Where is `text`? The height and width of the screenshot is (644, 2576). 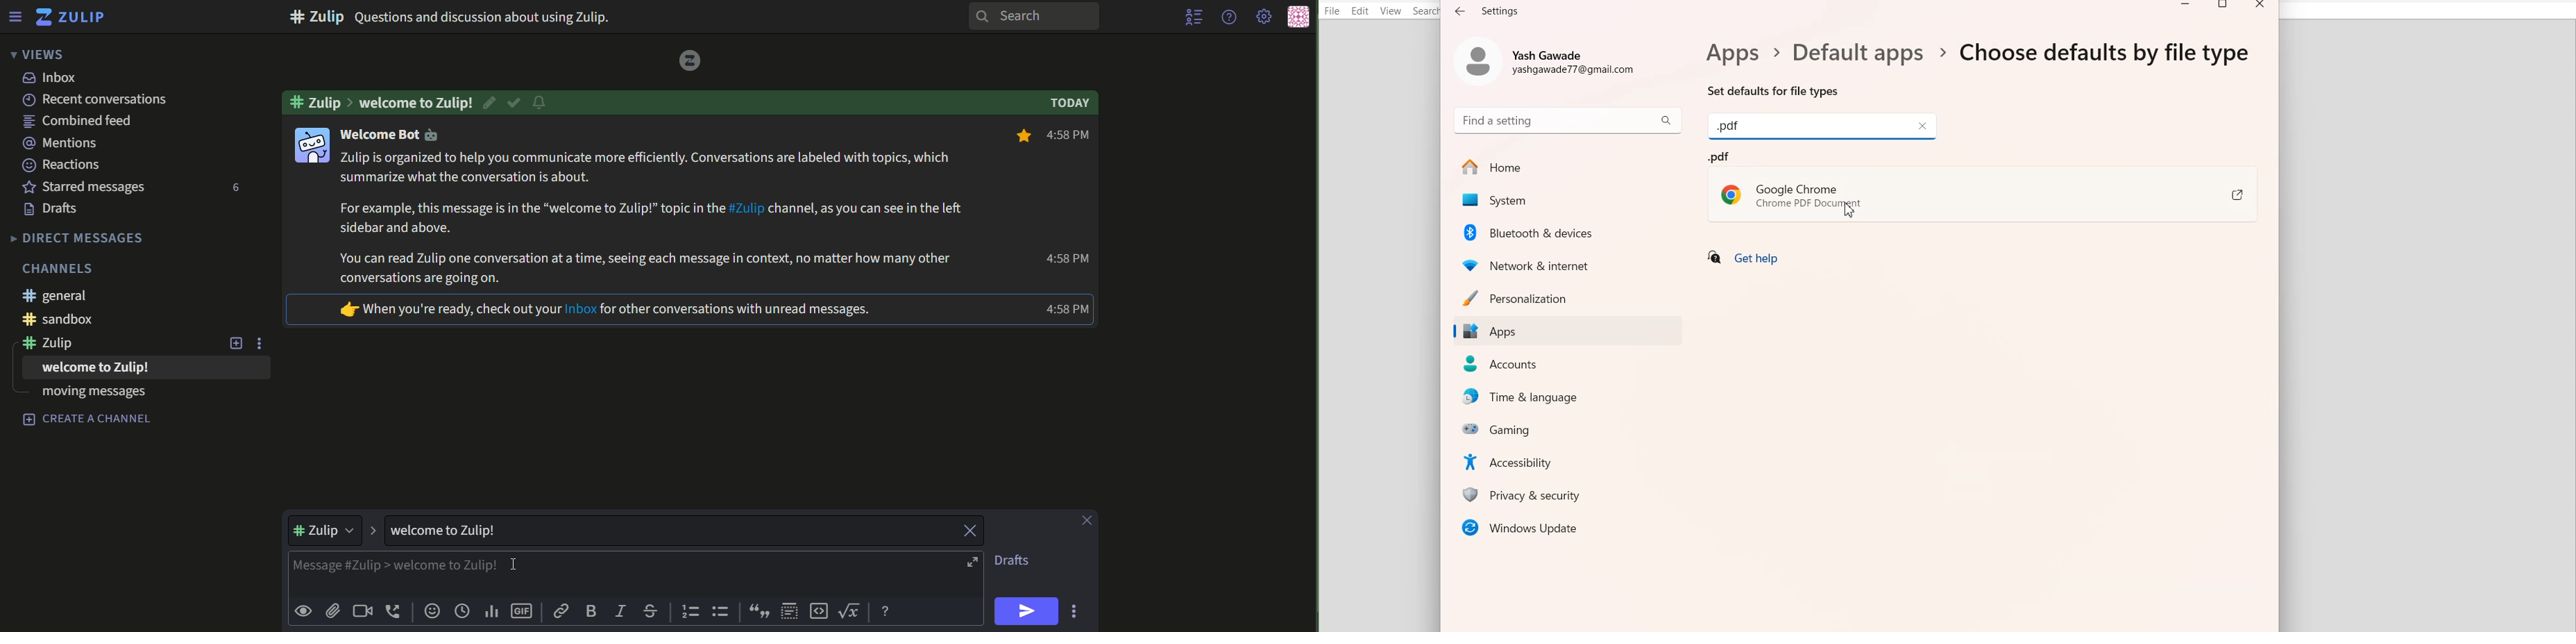
text is located at coordinates (1019, 561).